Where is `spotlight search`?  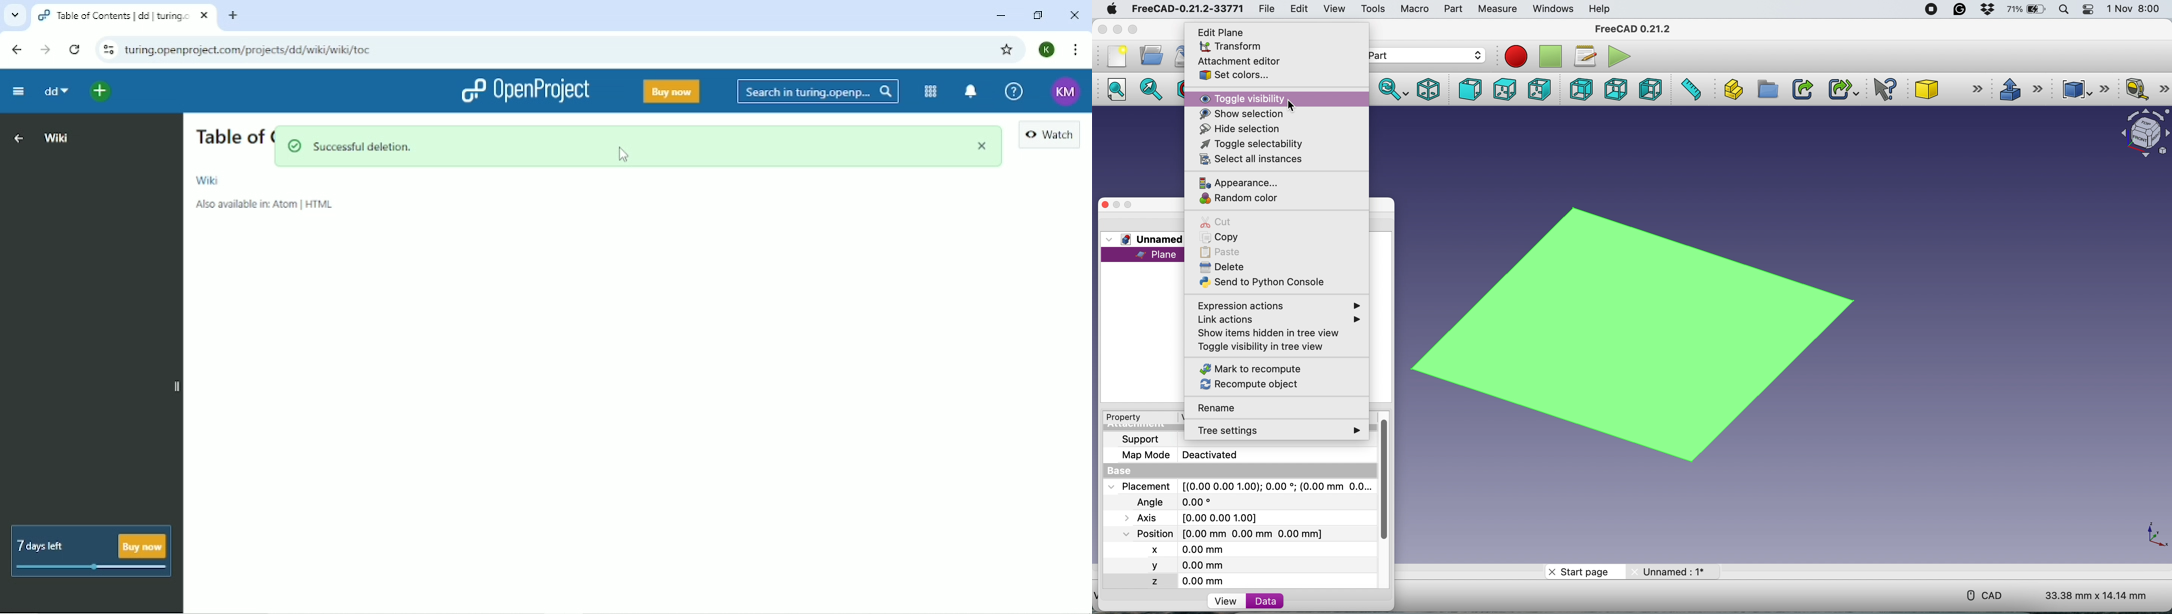
spotlight search is located at coordinates (2066, 9).